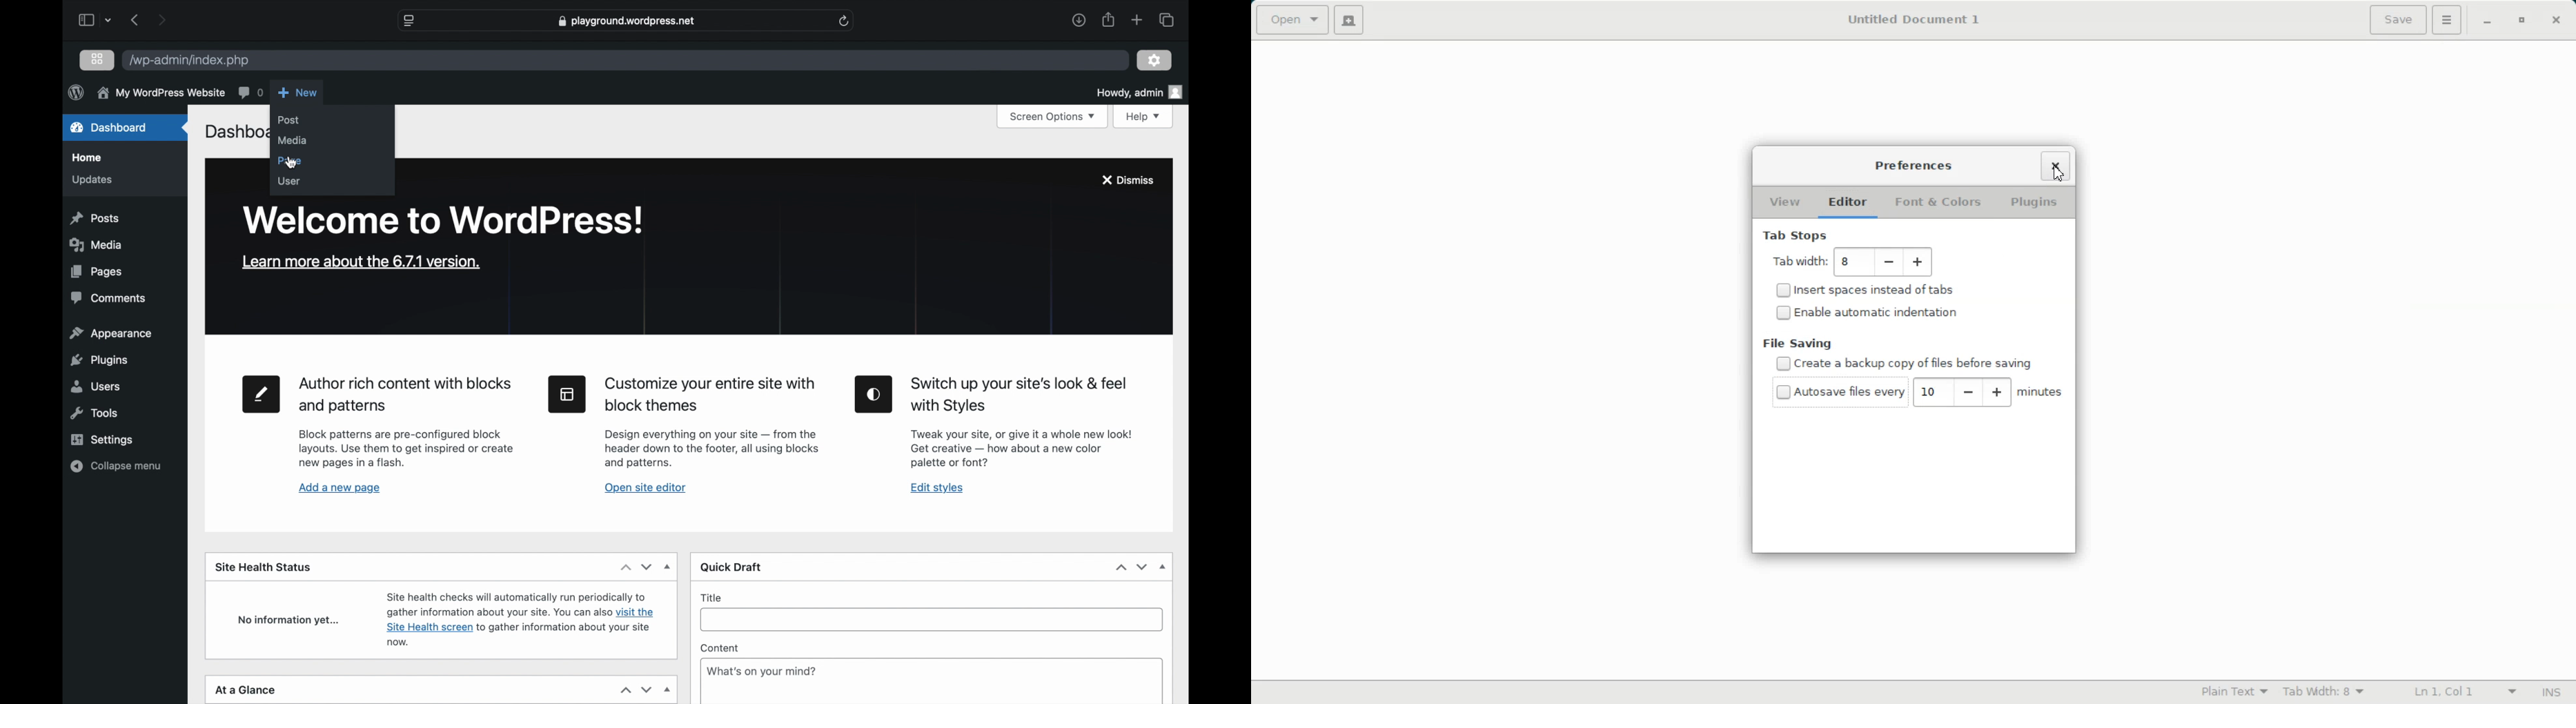 The height and width of the screenshot is (728, 2576). I want to click on dropdown, so click(669, 691).